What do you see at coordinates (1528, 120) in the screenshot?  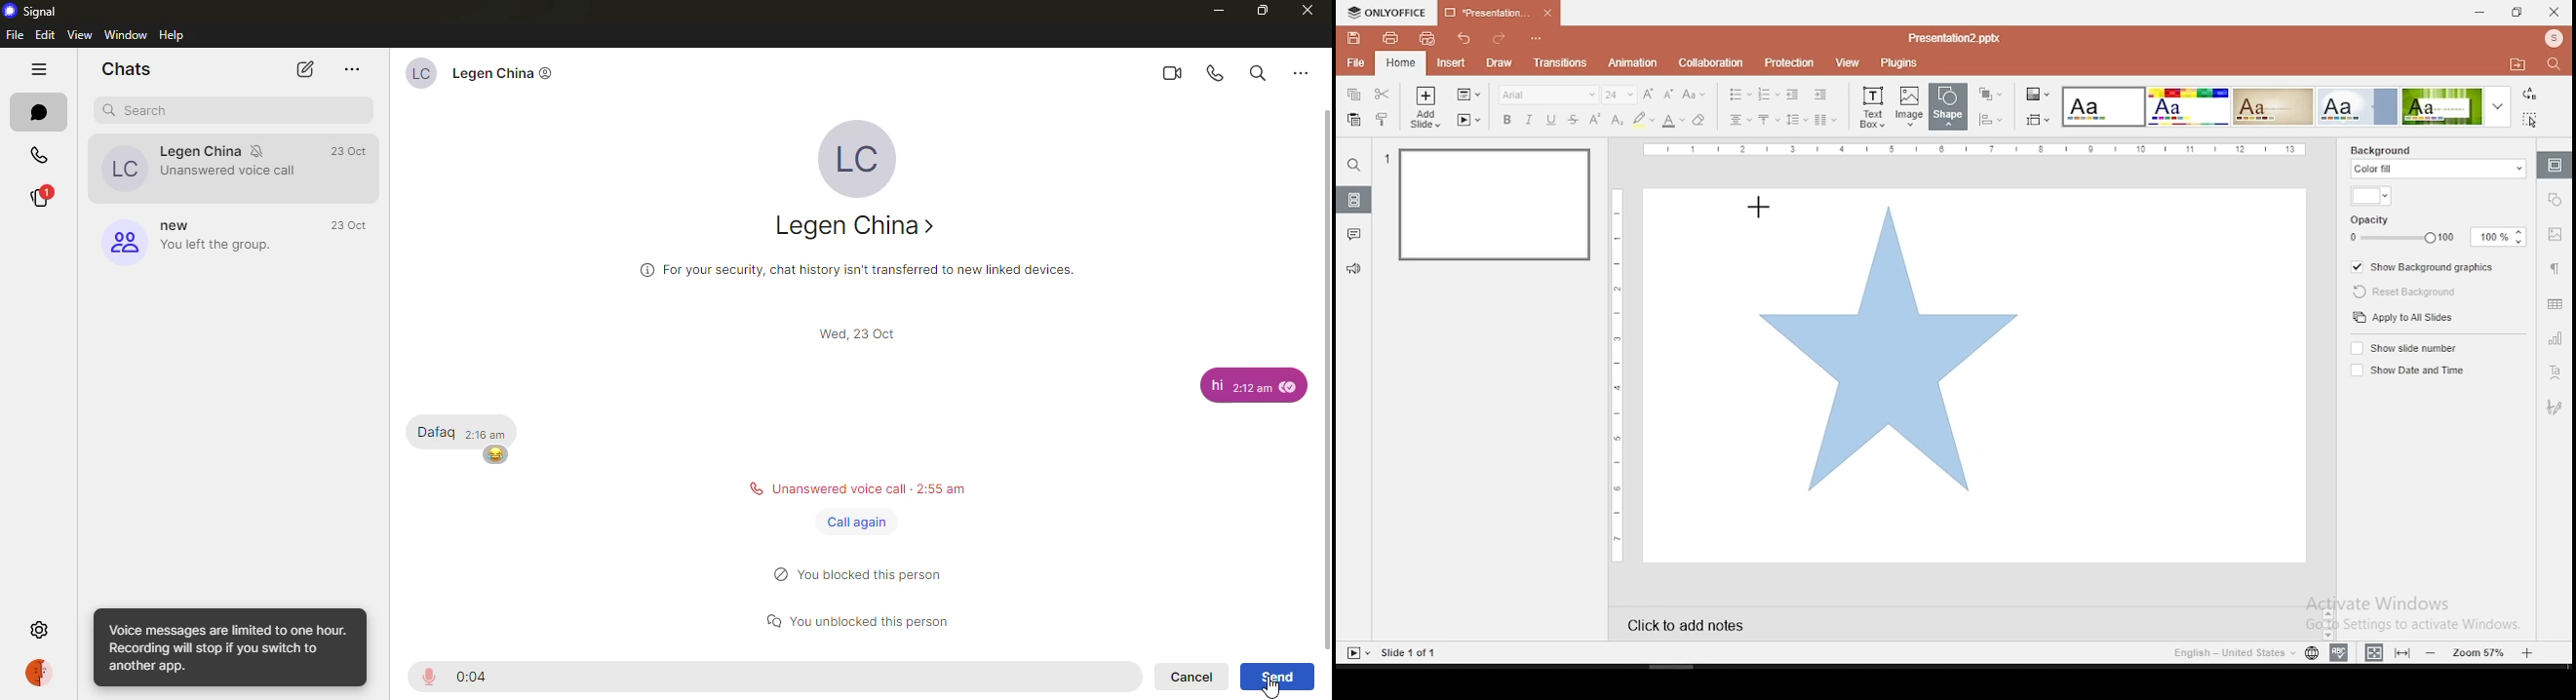 I see `italics` at bounding box center [1528, 120].